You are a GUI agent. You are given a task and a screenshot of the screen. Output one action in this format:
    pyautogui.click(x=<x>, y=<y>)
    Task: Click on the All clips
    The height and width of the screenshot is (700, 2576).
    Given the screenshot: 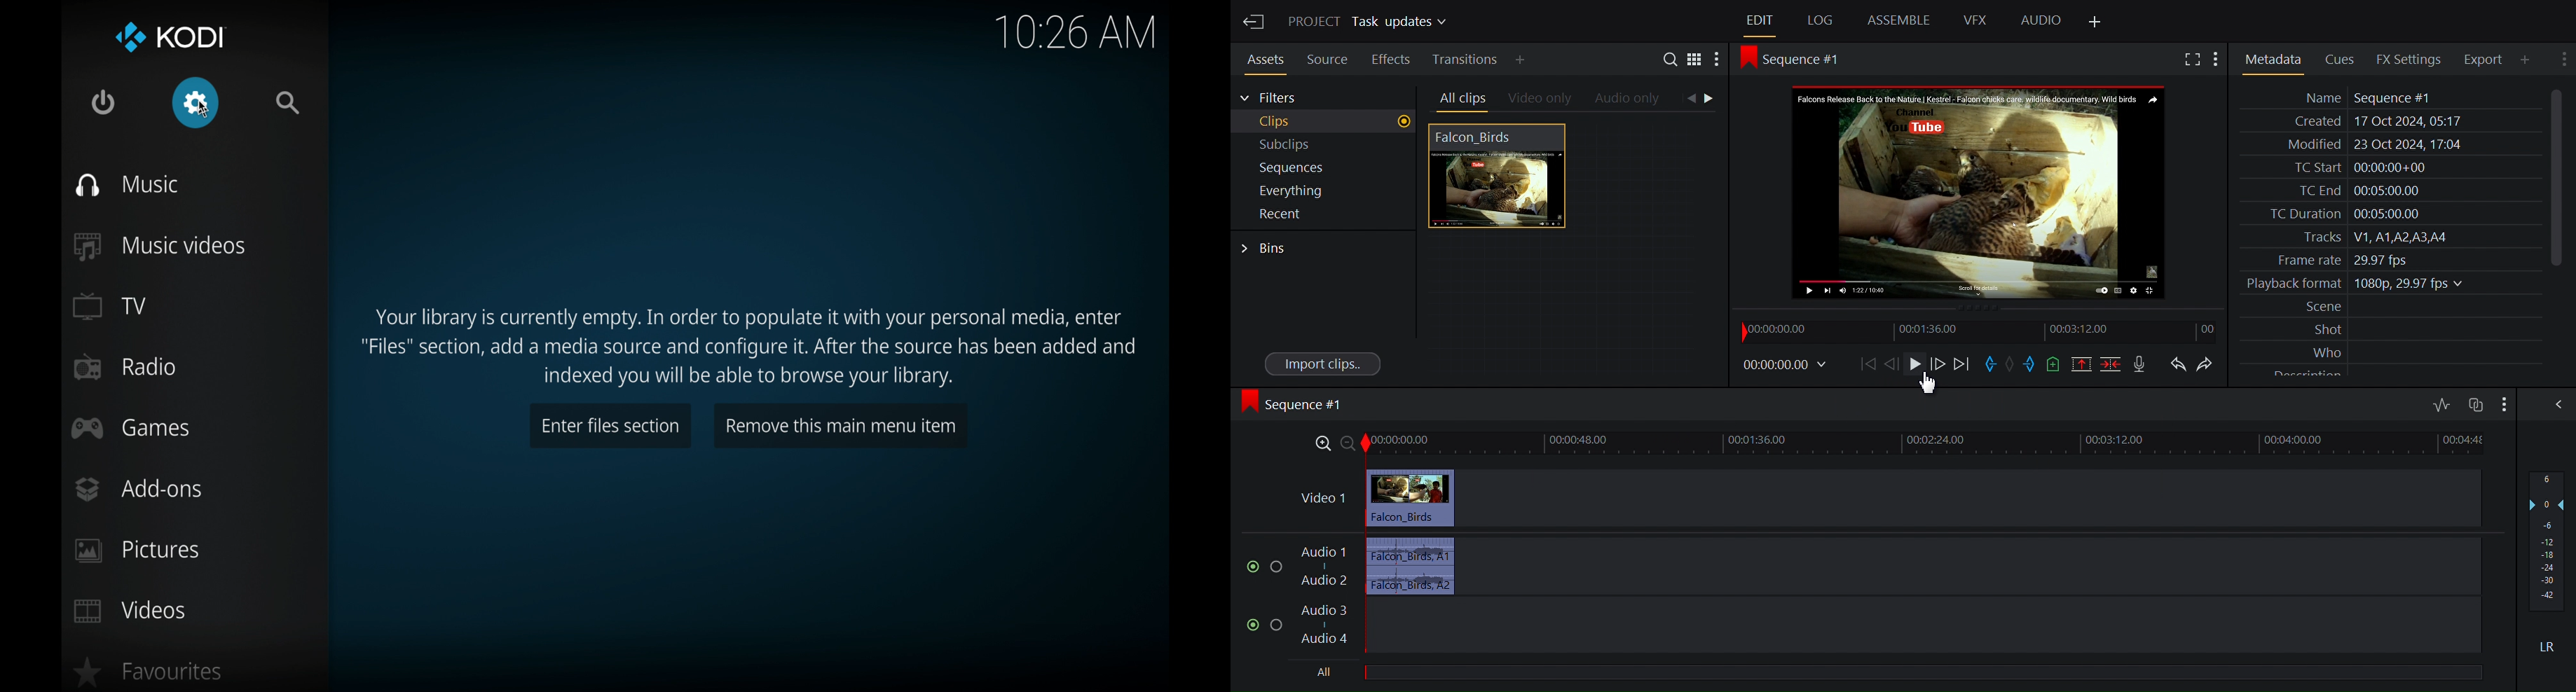 What is the action you would take?
    pyautogui.click(x=1460, y=99)
    